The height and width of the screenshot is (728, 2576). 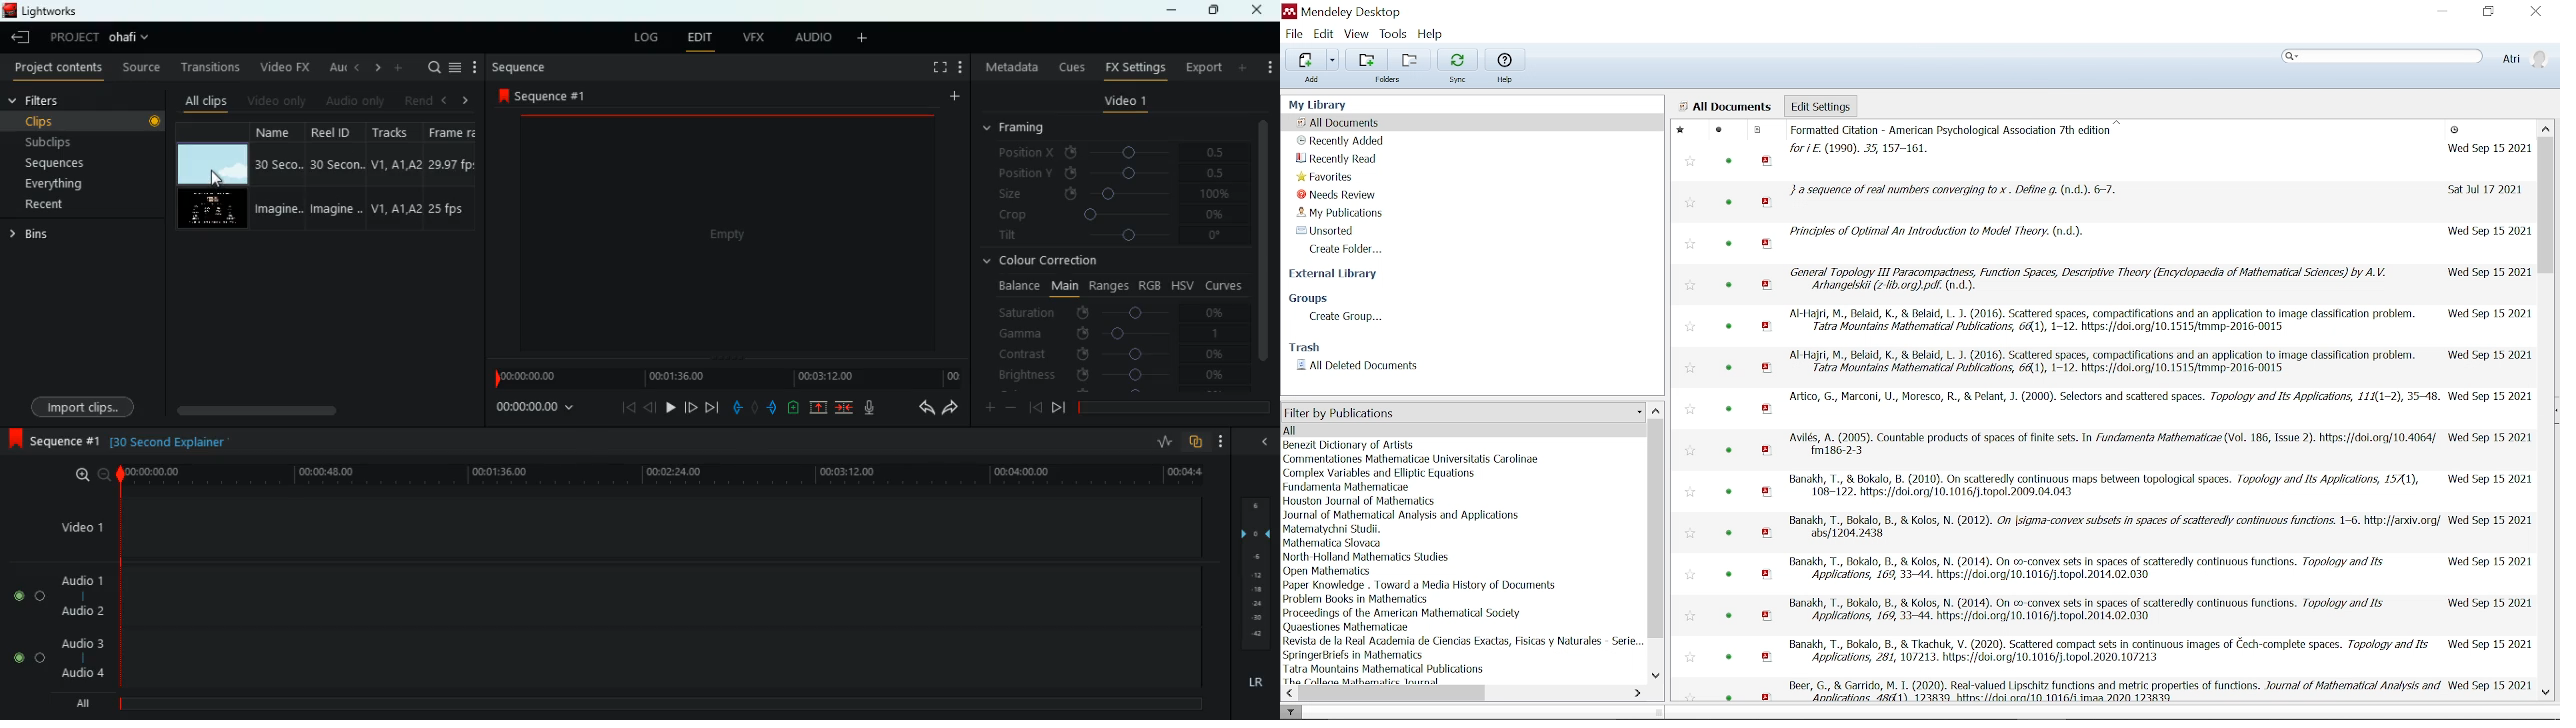 What do you see at coordinates (390, 177) in the screenshot?
I see `tracks` at bounding box center [390, 177].